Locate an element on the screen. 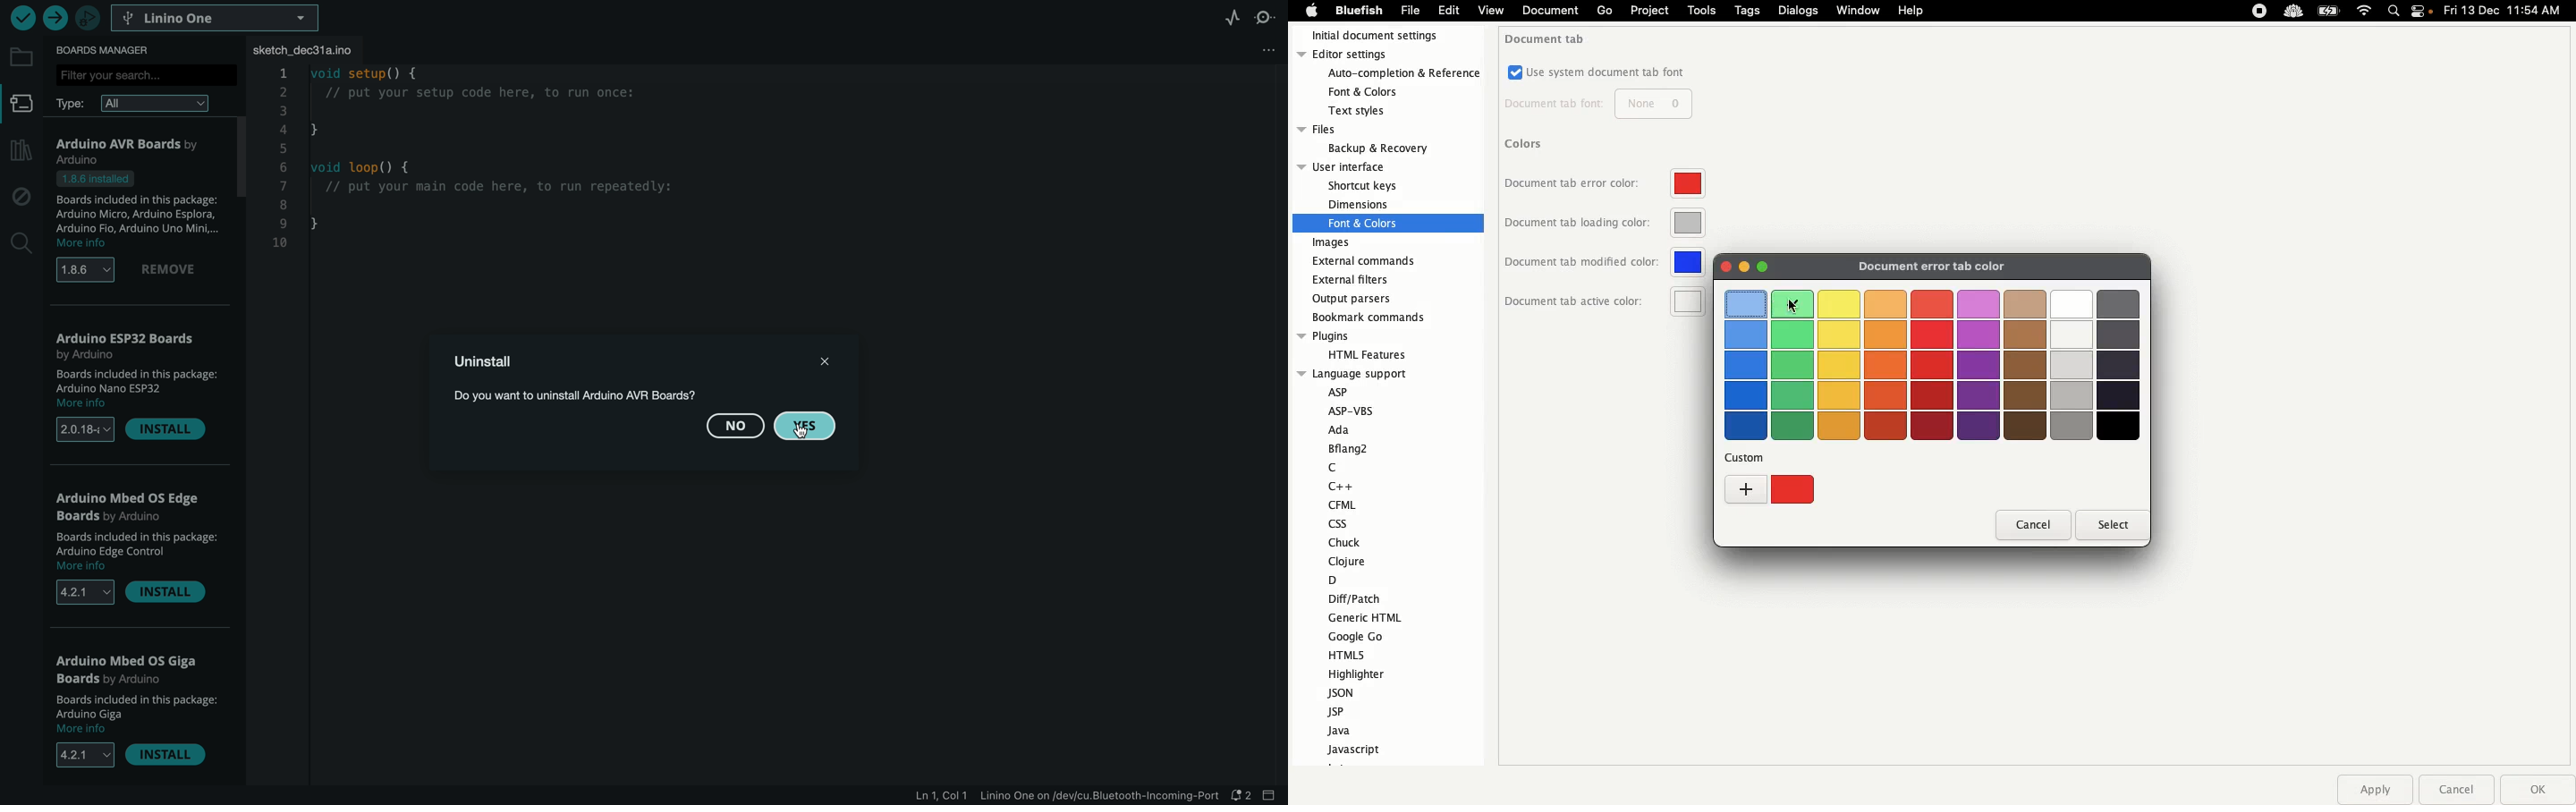 The height and width of the screenshot is (812, 2576). language support is located at coordinates (1354, 373).